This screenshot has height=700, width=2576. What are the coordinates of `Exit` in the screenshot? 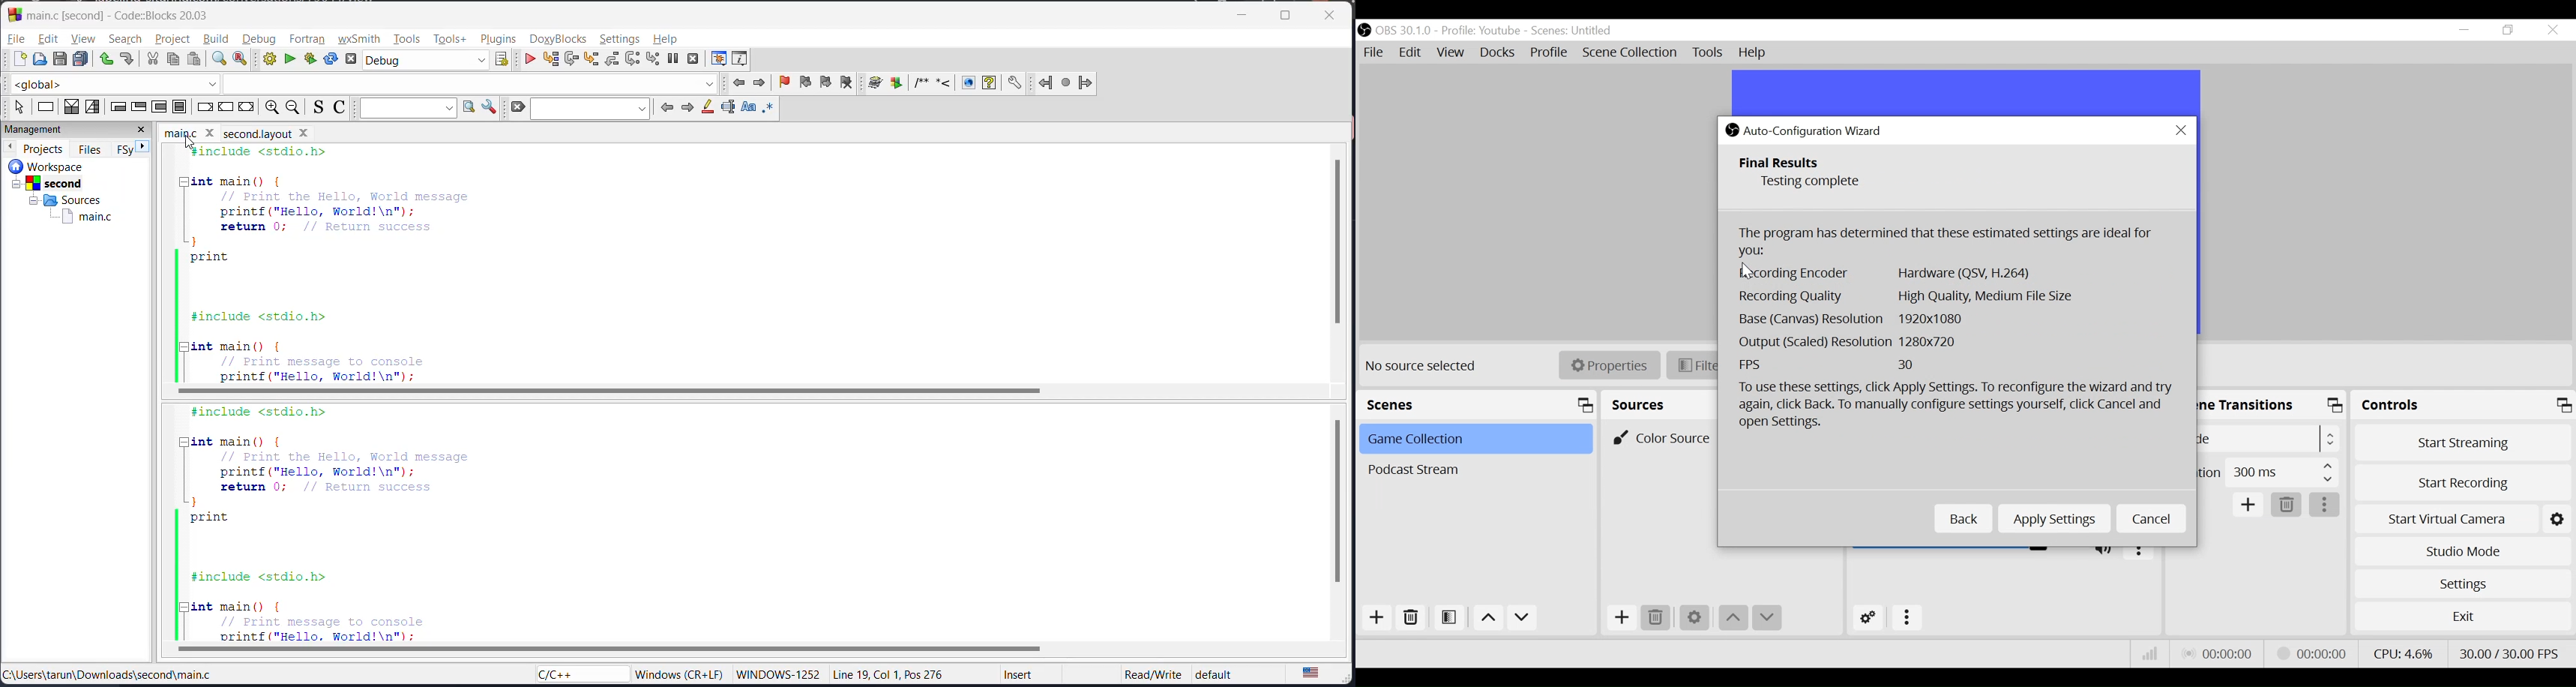 It's located at (2463, 616).